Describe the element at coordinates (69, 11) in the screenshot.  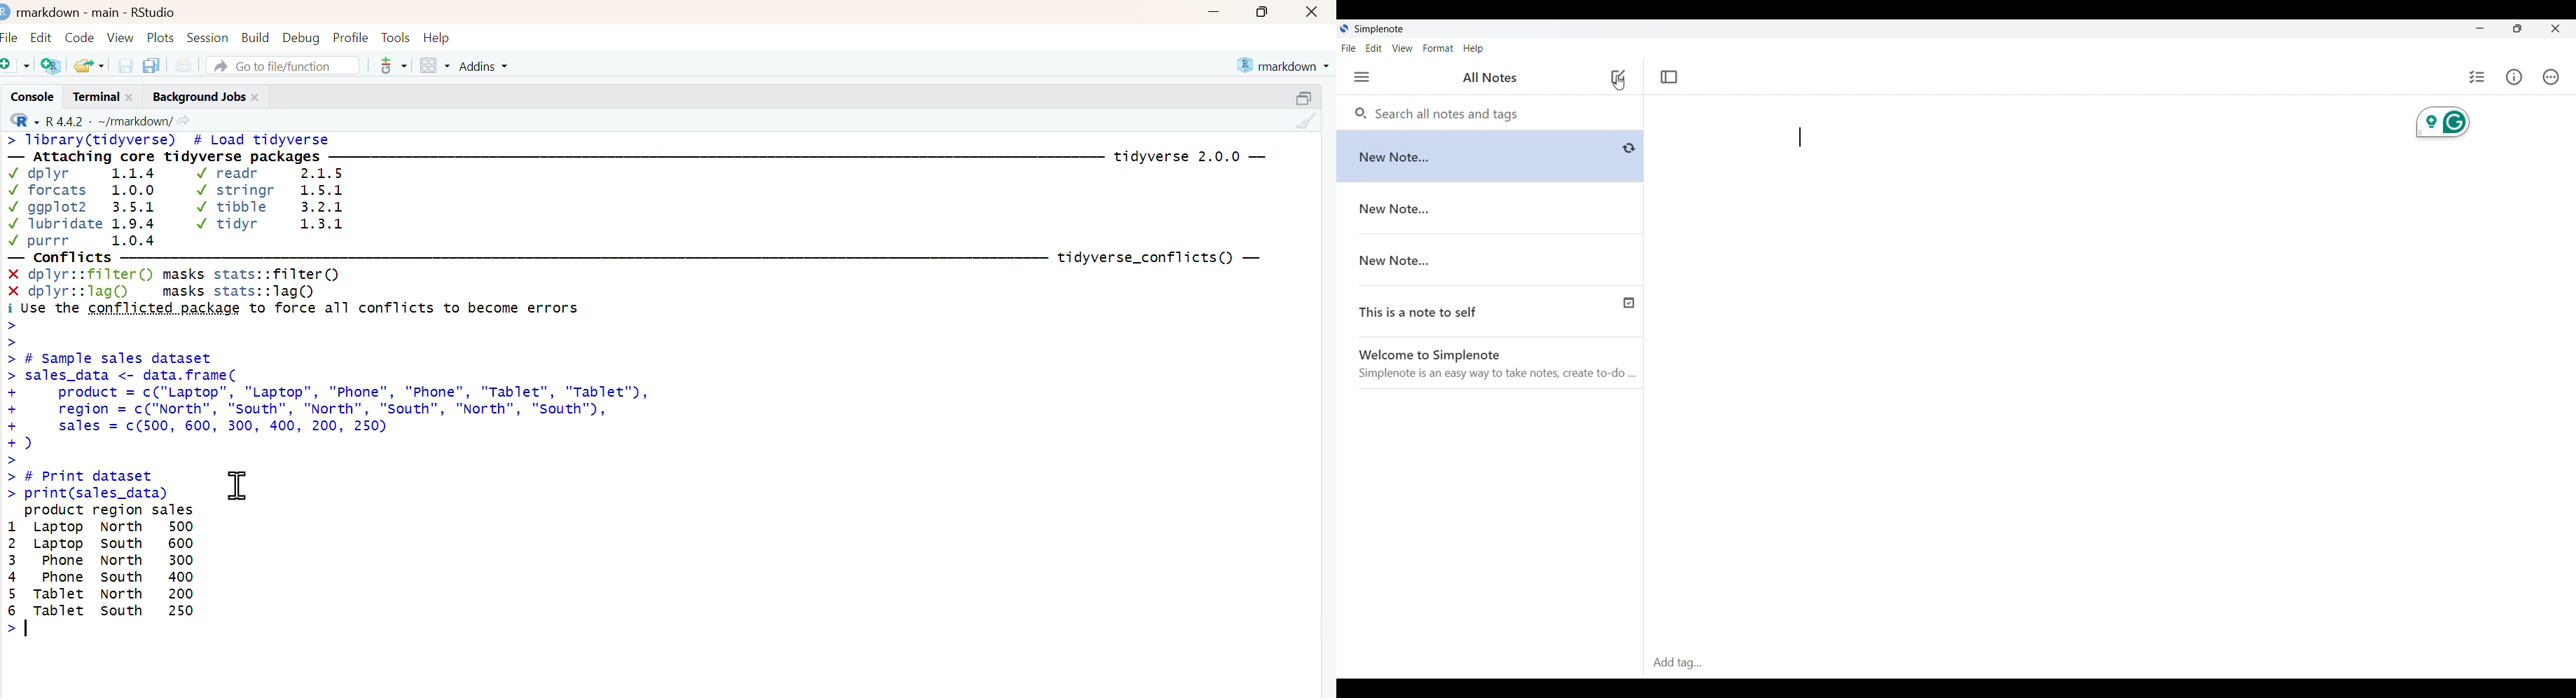
I see `markdown - main -` at that location.